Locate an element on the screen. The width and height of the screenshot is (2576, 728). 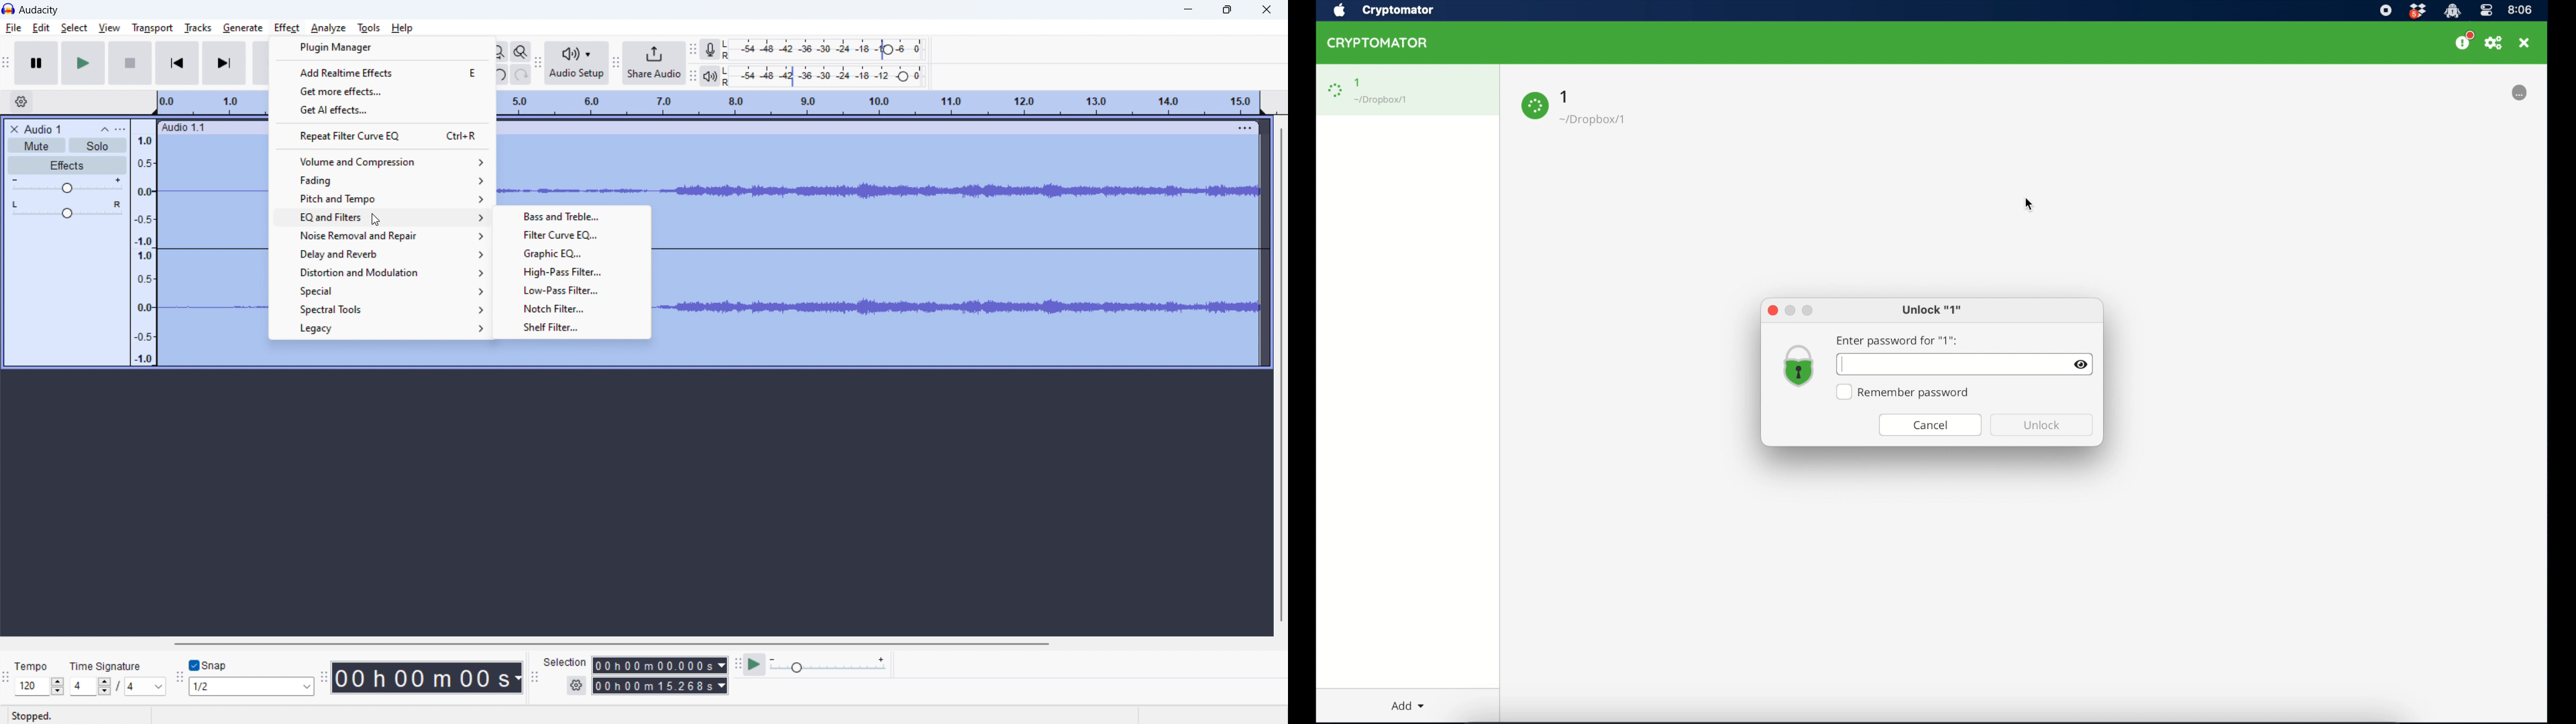
get AI effects is located at coordinates (384, 109).